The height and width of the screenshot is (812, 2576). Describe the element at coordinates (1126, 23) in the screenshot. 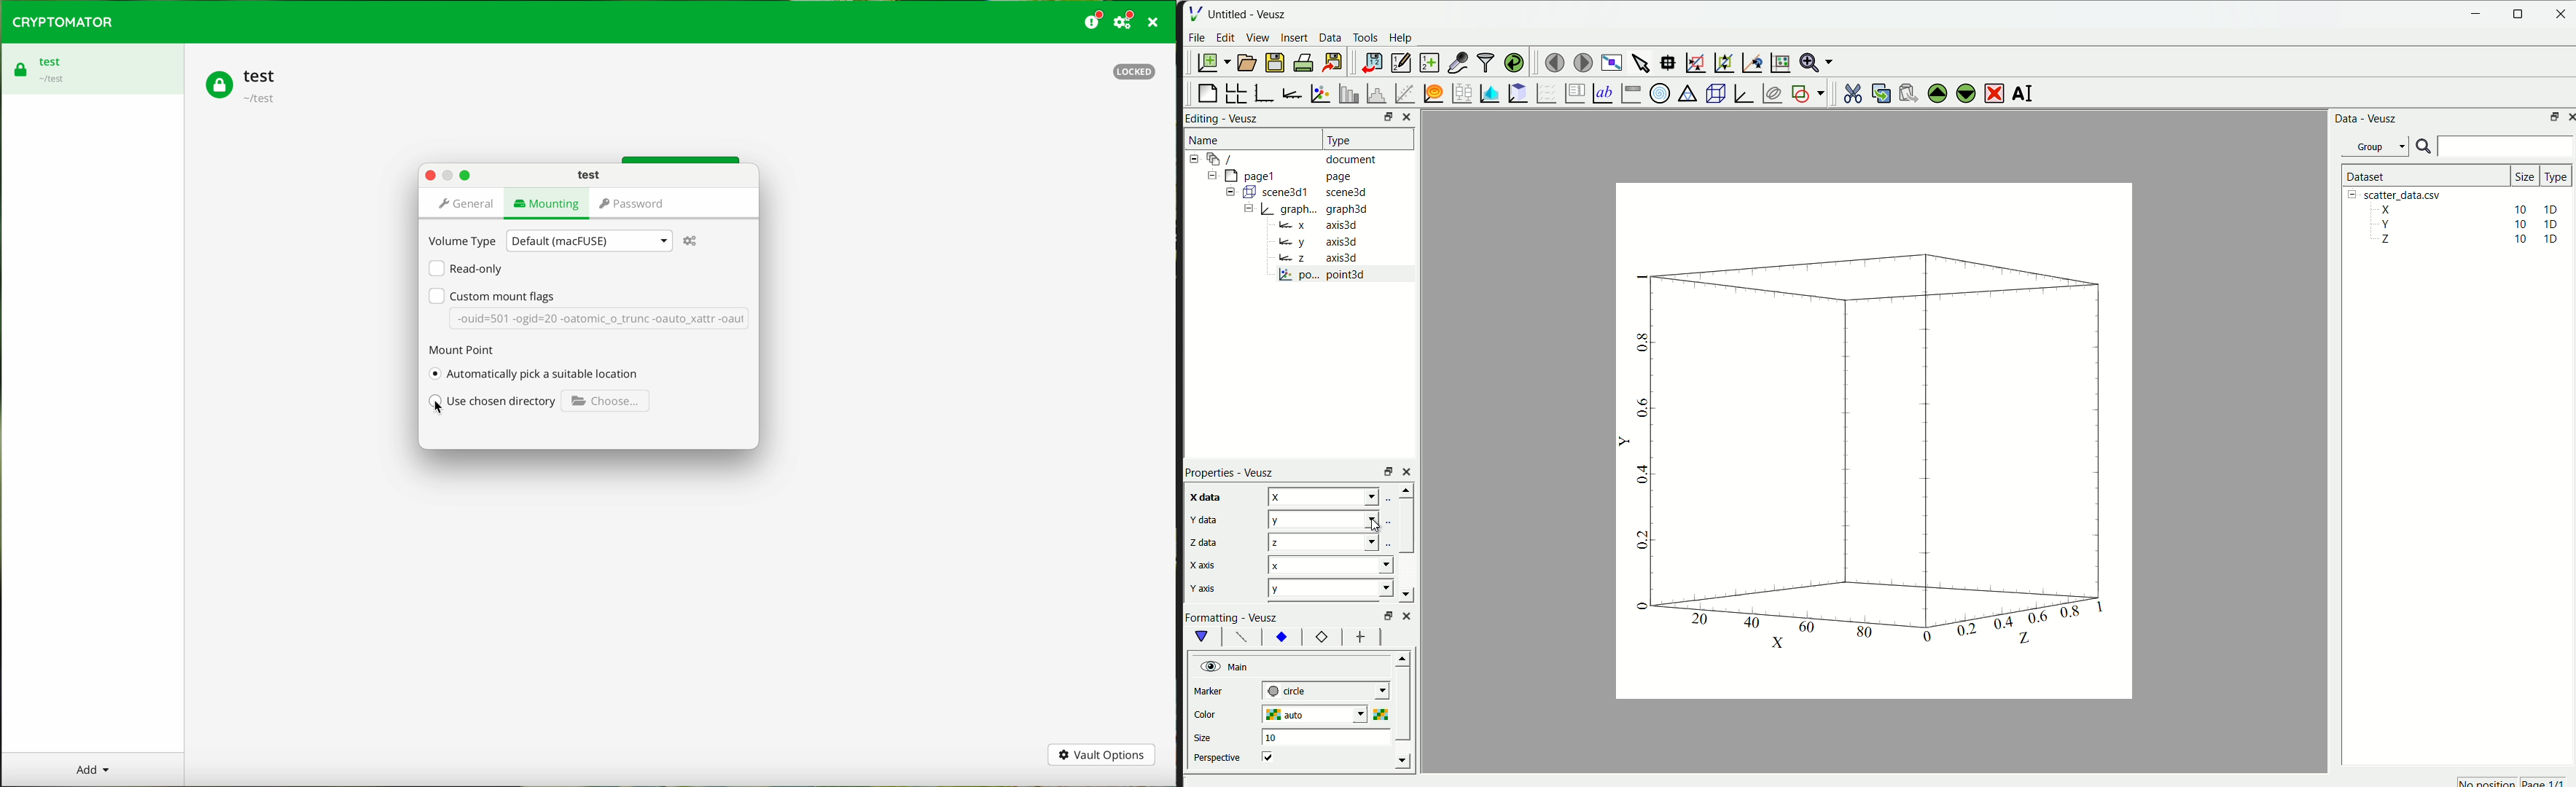

I see `settings` at that location.